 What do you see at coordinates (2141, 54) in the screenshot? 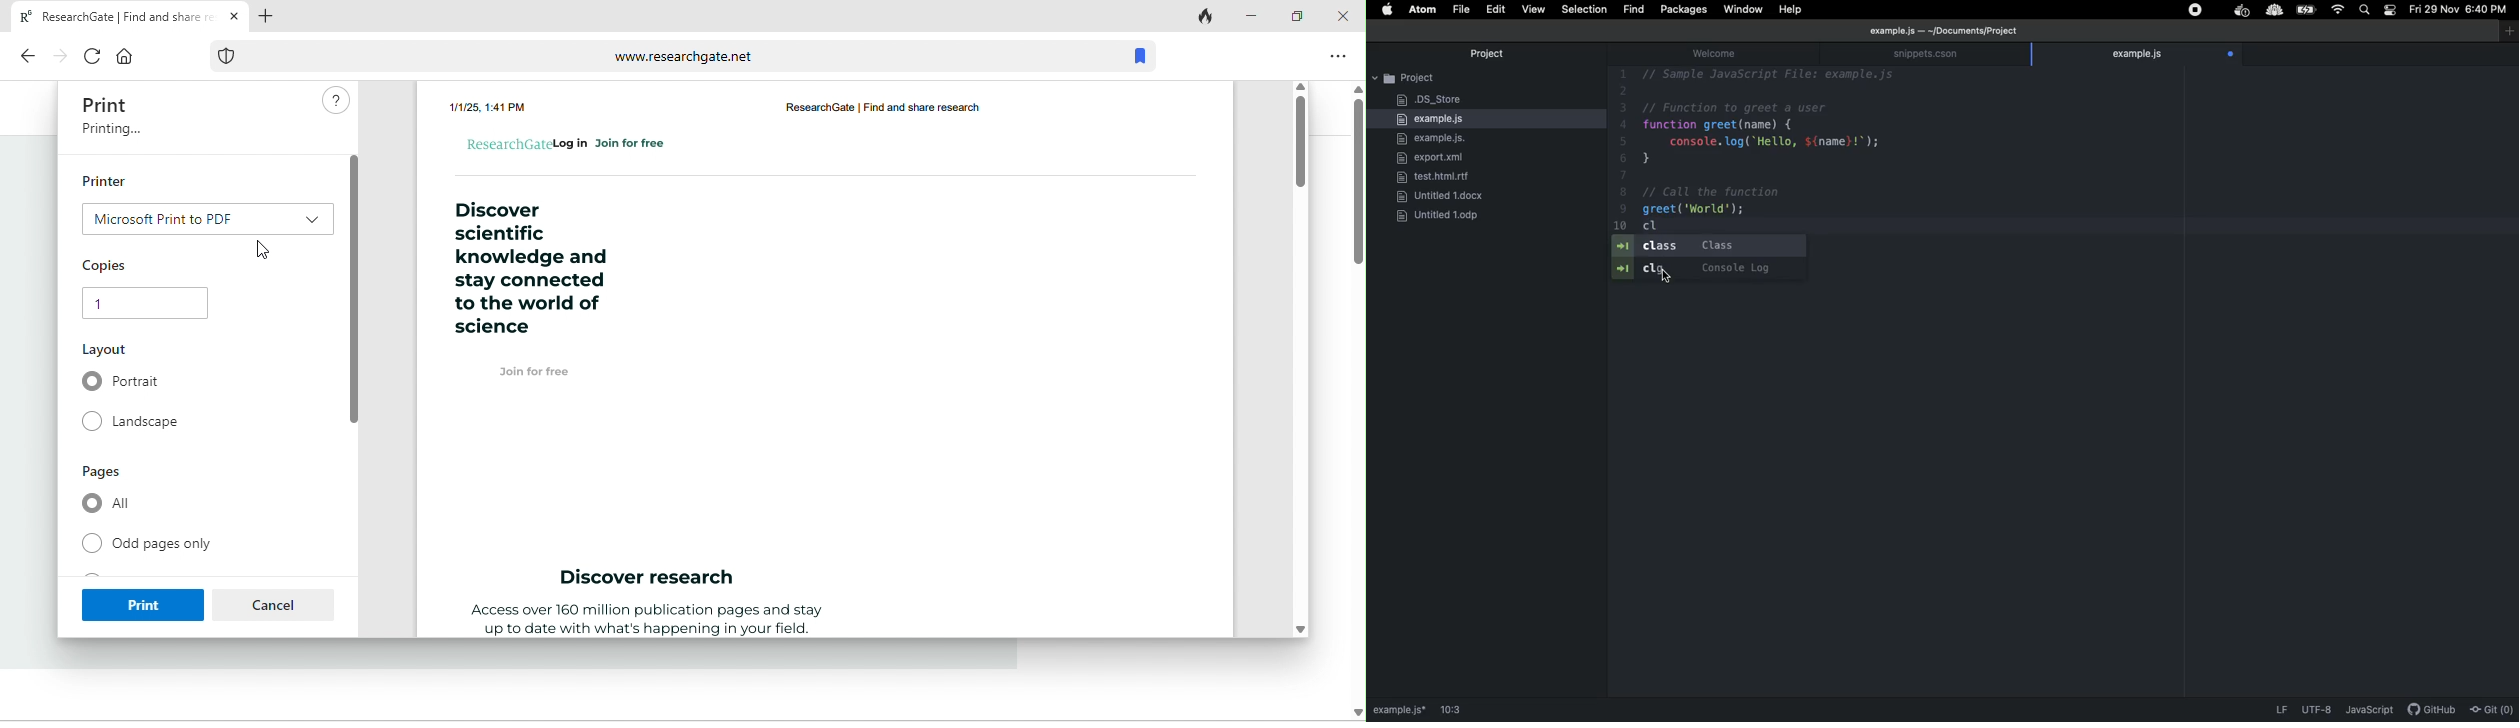
I see `example.js` at bounding box center [2141, 54].